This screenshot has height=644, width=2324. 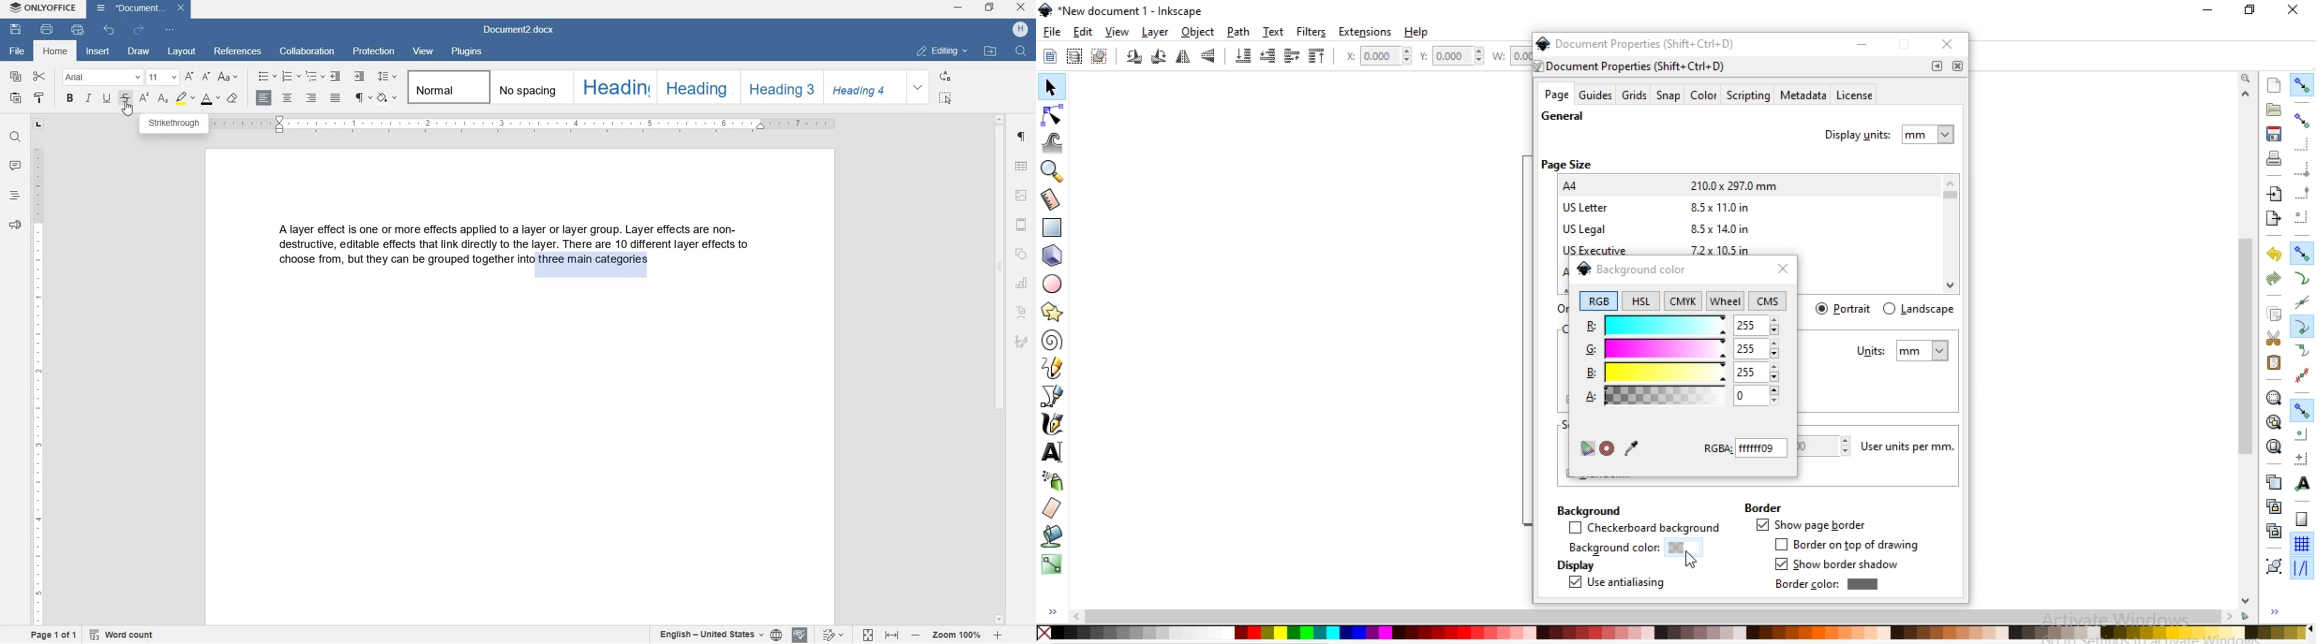 What do you see at coordinates (15, 29) in the screenshot?
I see `save` at bounding box center [15, 29].